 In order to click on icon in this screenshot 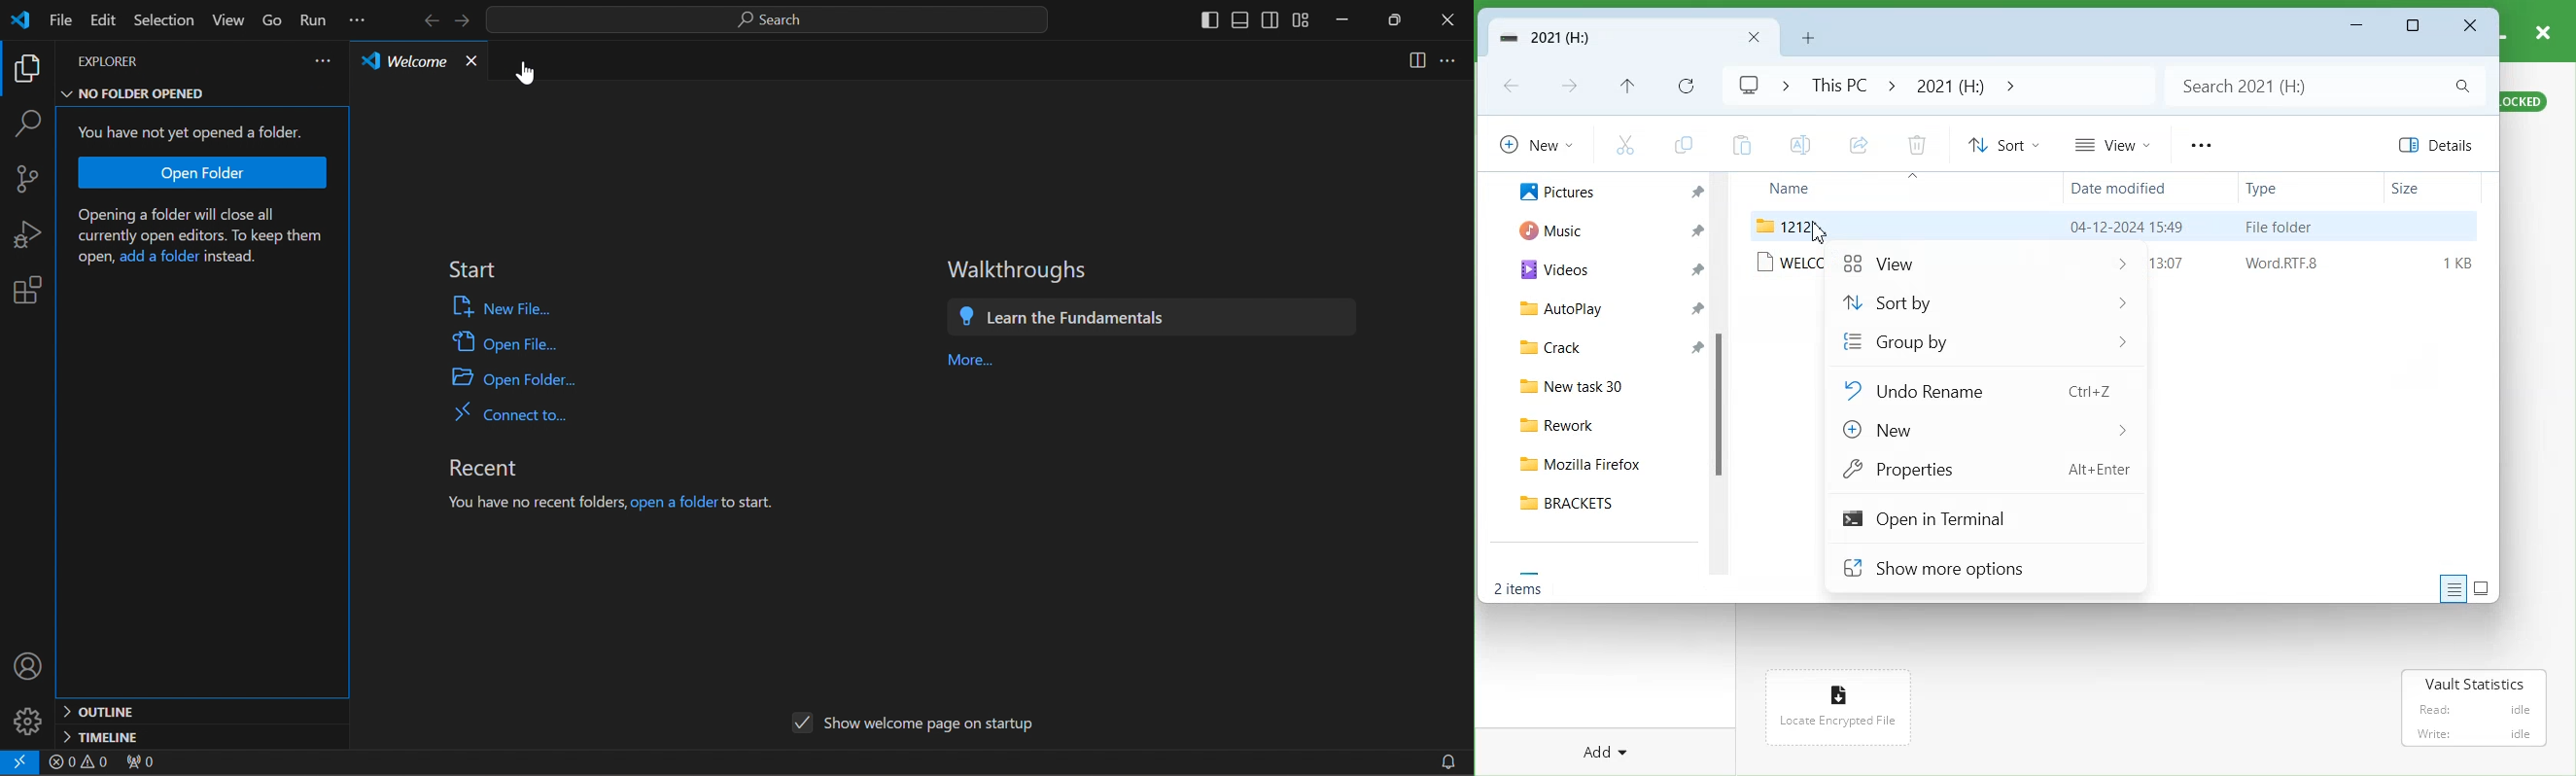, I will do `click(1836, 691)`.